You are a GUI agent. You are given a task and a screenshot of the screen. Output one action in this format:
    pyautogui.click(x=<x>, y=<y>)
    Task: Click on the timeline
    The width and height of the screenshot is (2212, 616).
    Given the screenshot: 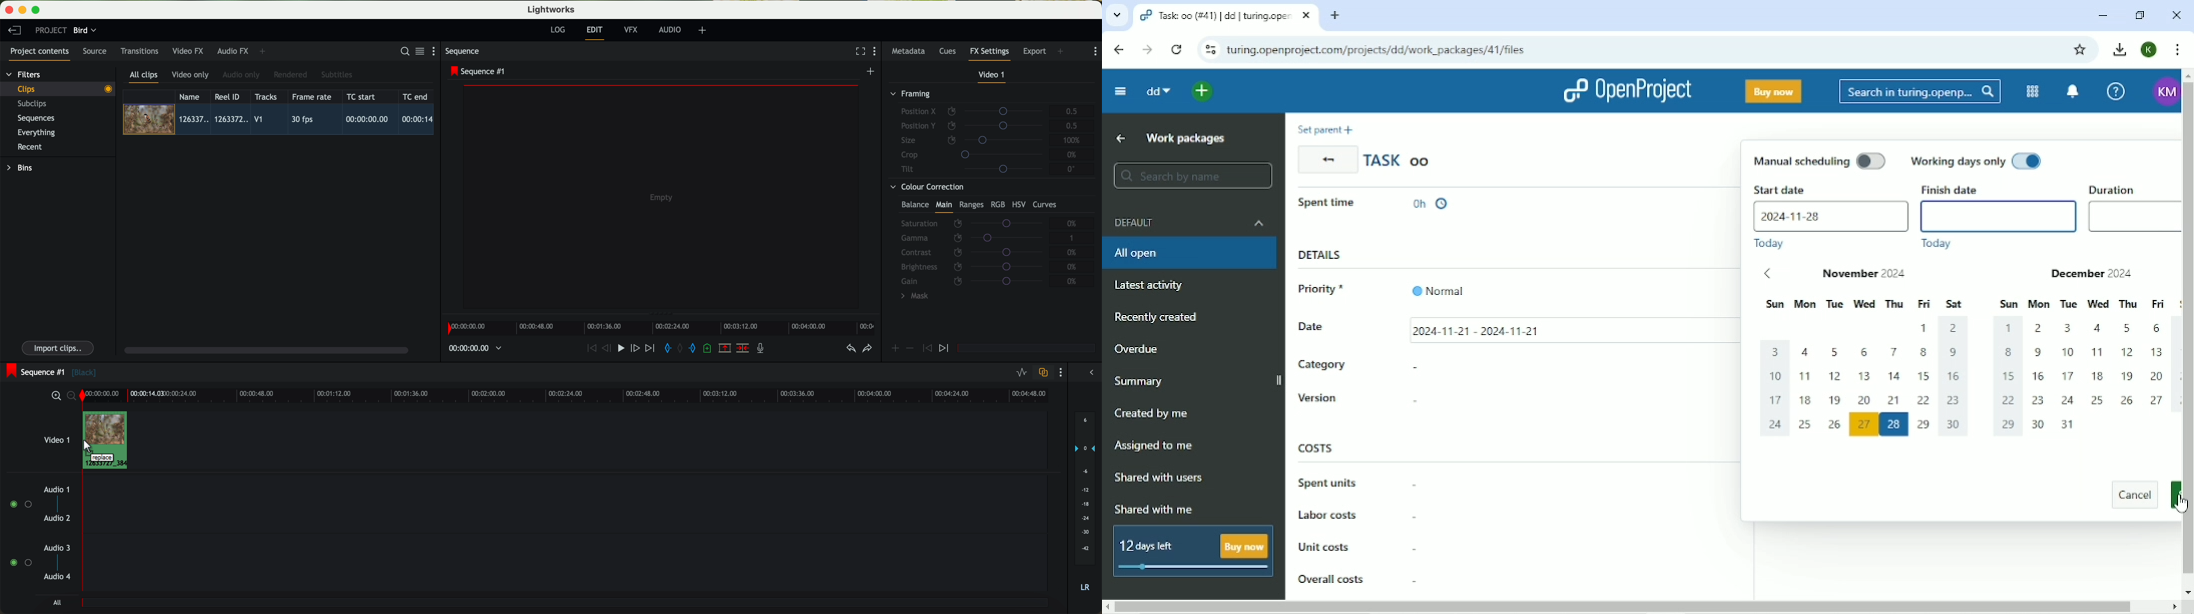 What is the action you would take?
    pyautogui.click(x=588, y=394)
    